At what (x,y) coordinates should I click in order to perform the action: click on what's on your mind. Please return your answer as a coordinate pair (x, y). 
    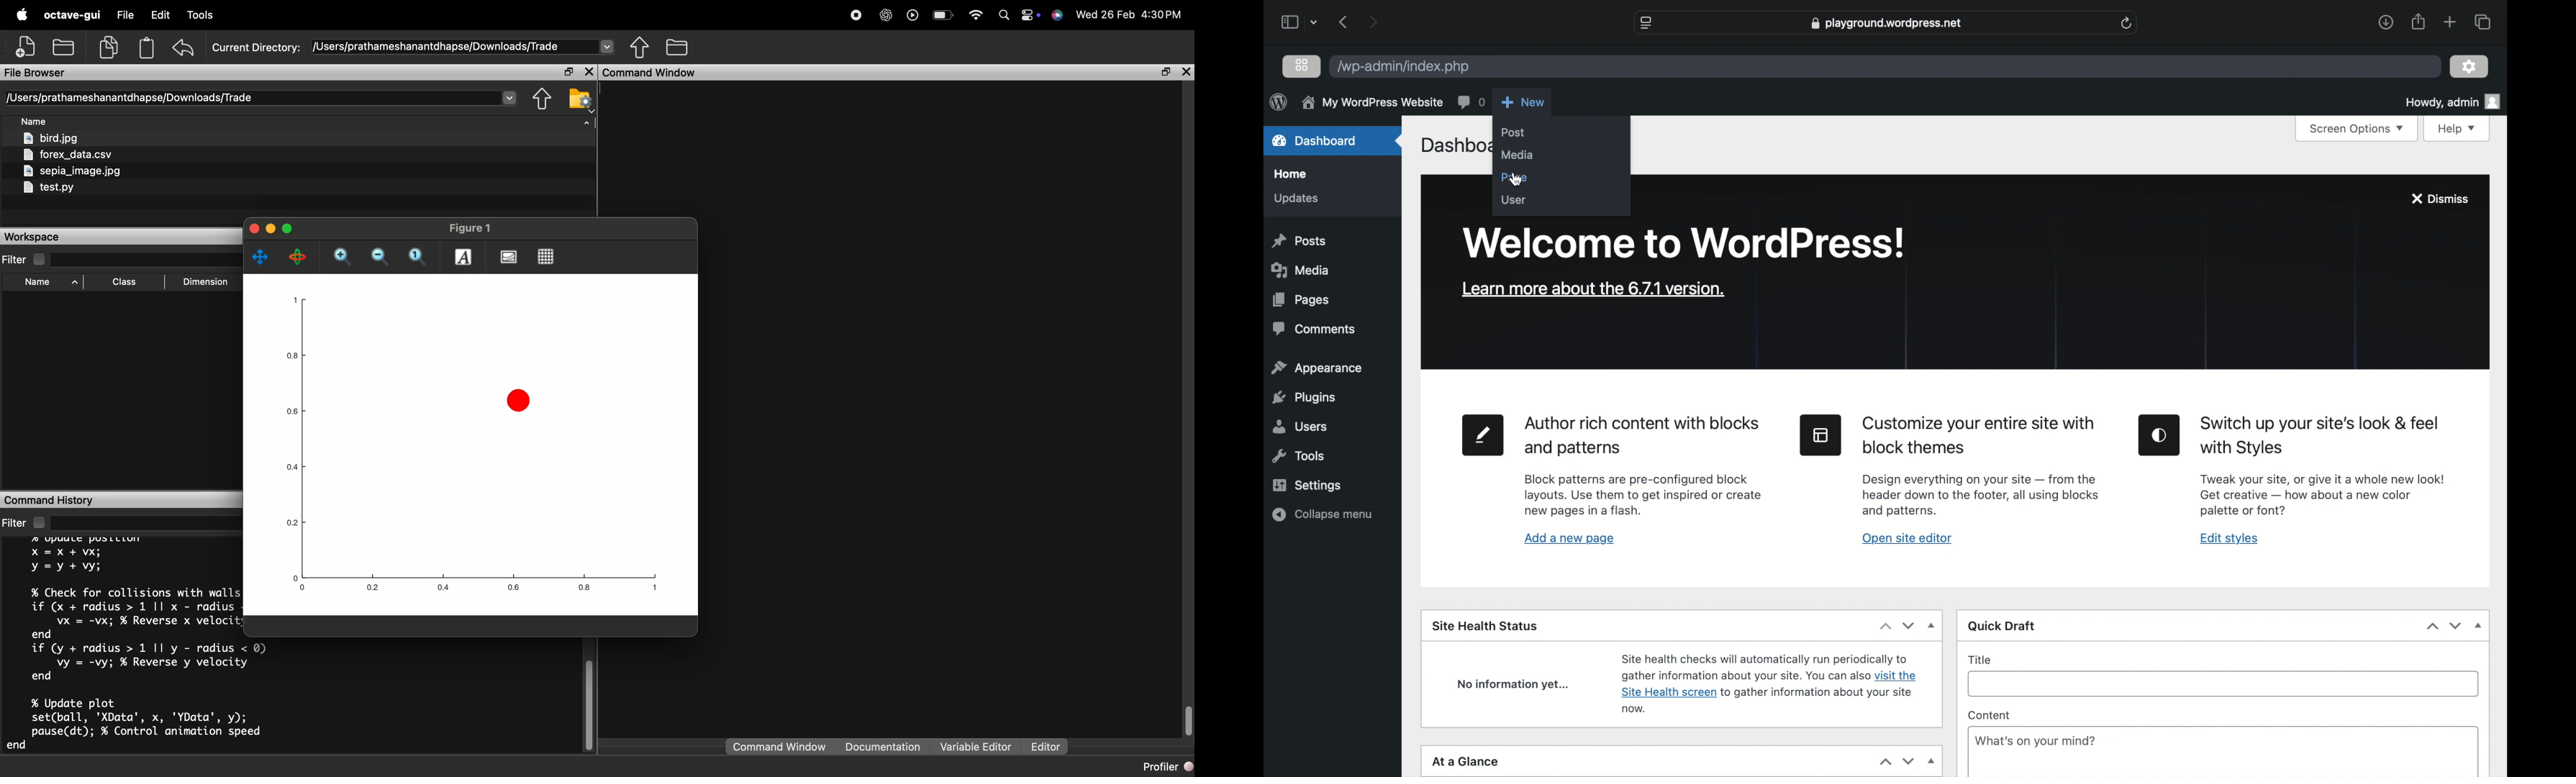
    Looking at the image, I should click on (2036, 740).